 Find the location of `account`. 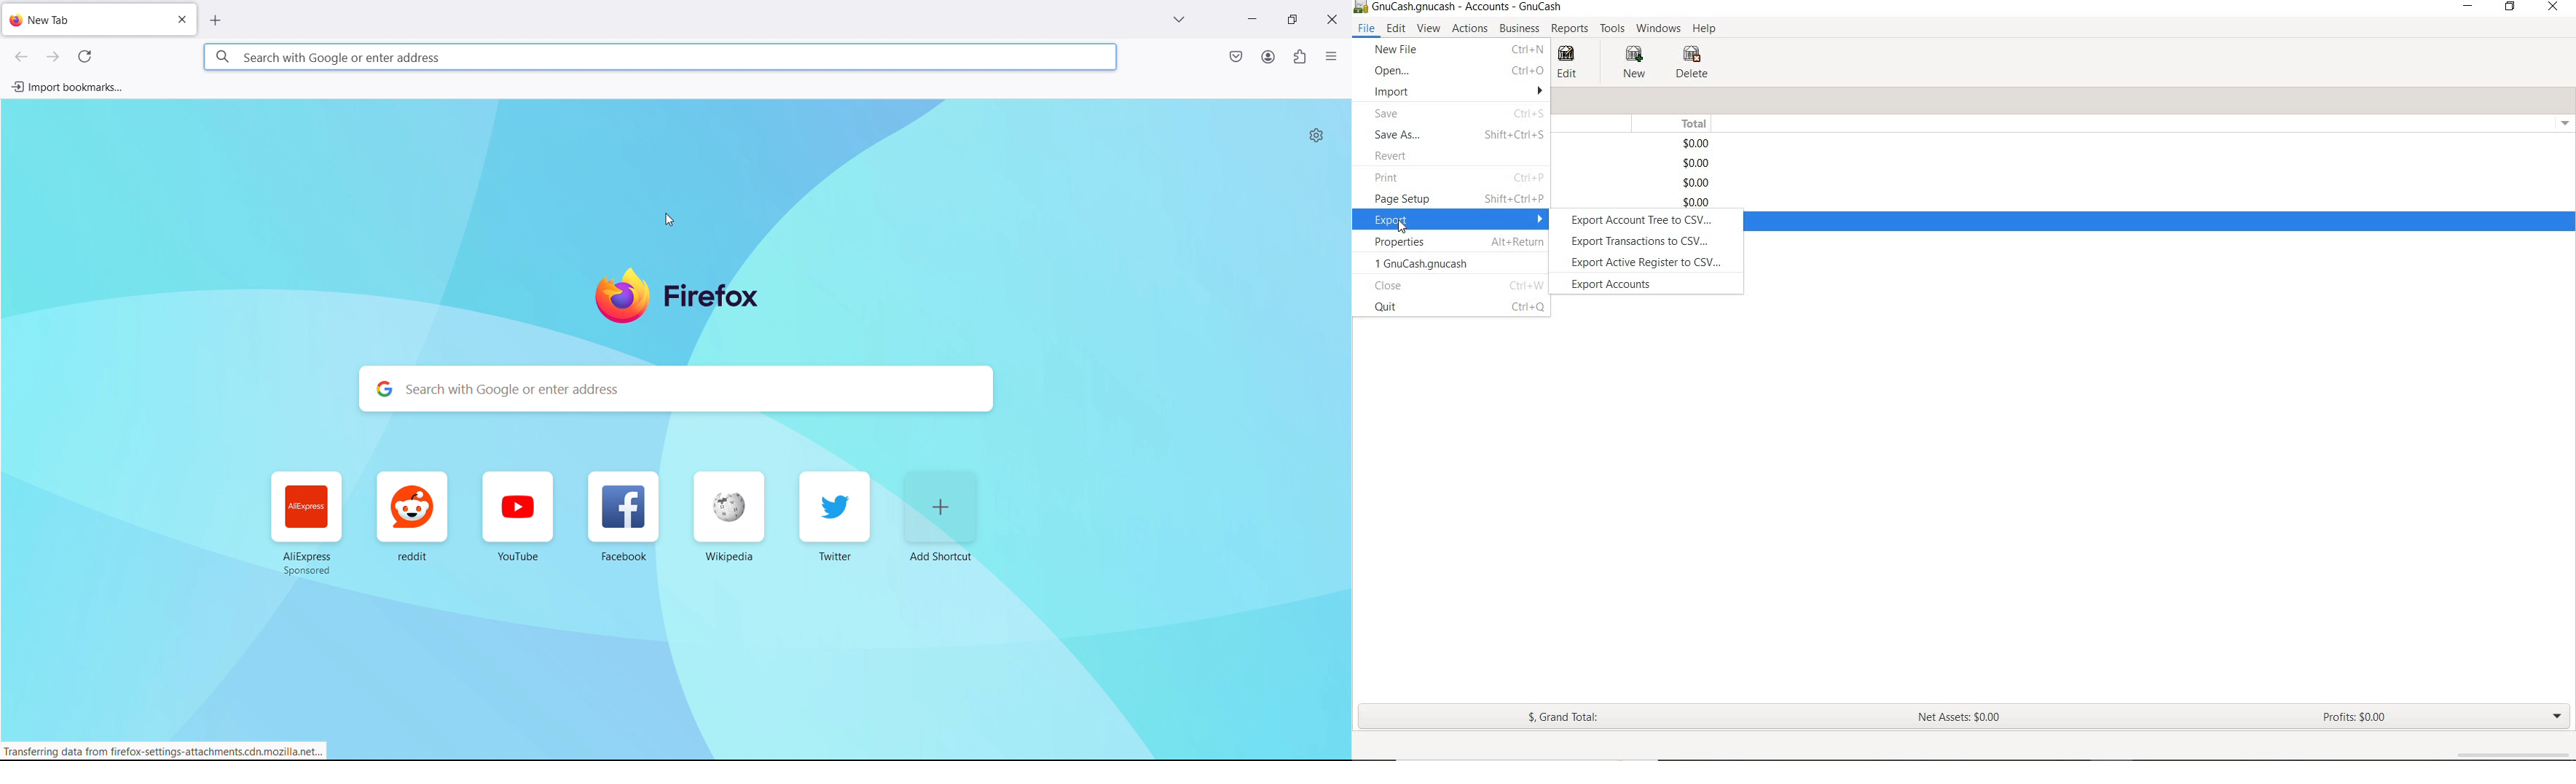

account is located at coordinates (1268, 56).